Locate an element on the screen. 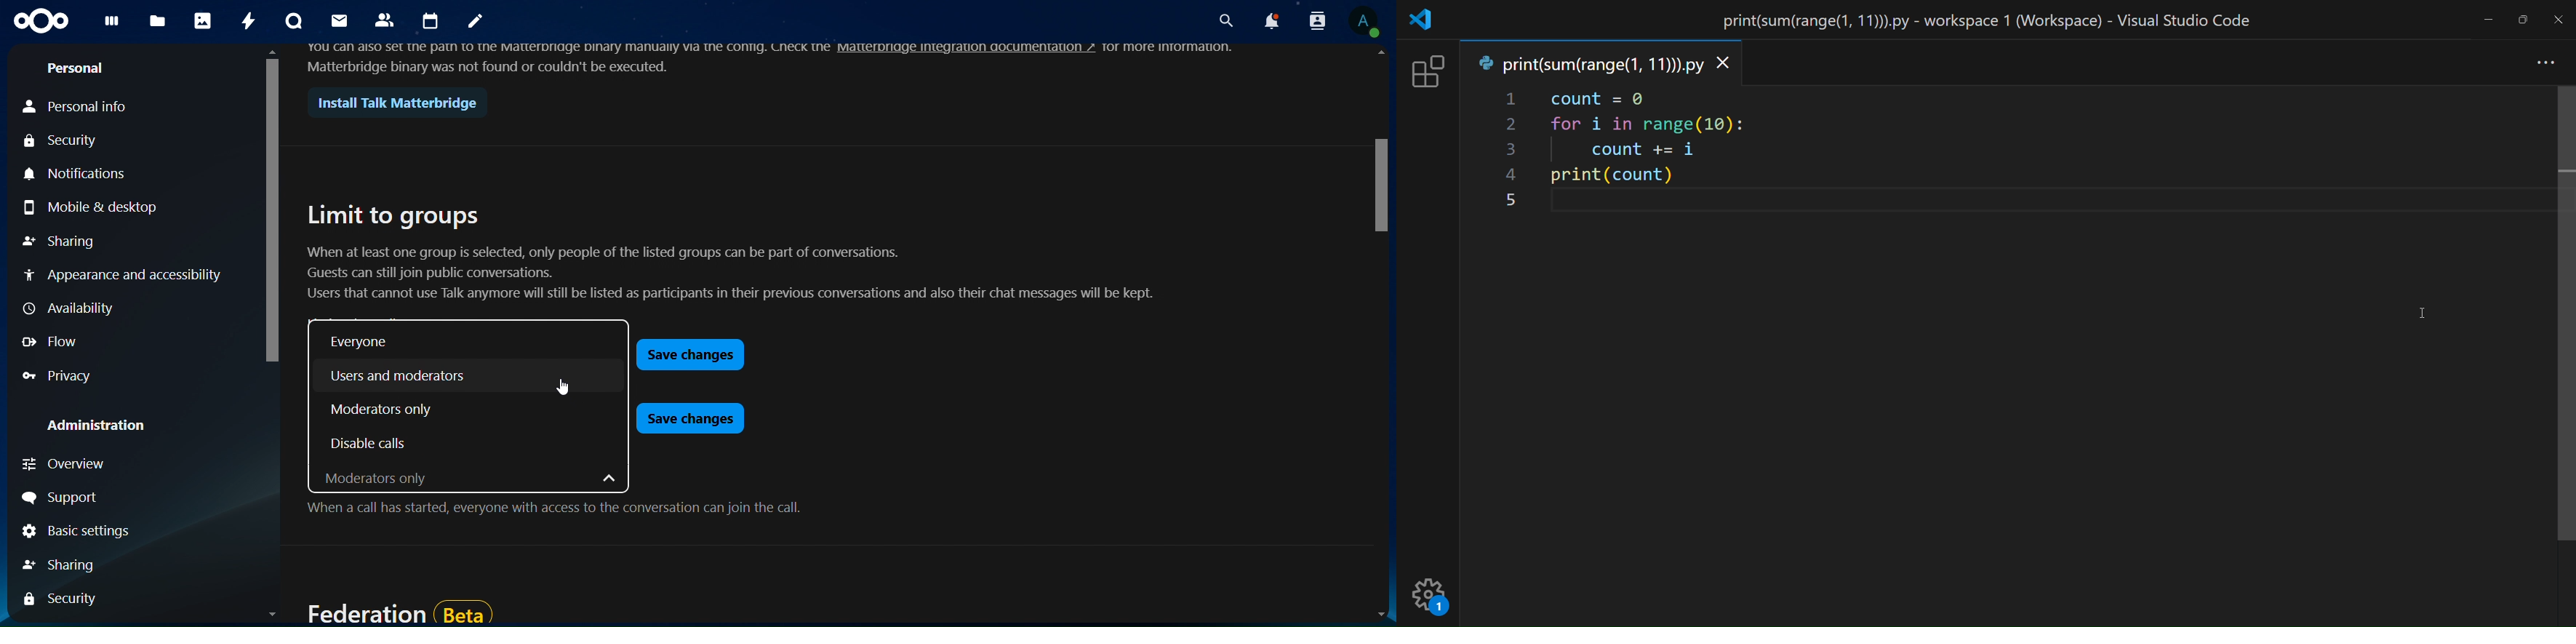 The image size is (2576, 644). moderators only is located at coordinates (383, 479).